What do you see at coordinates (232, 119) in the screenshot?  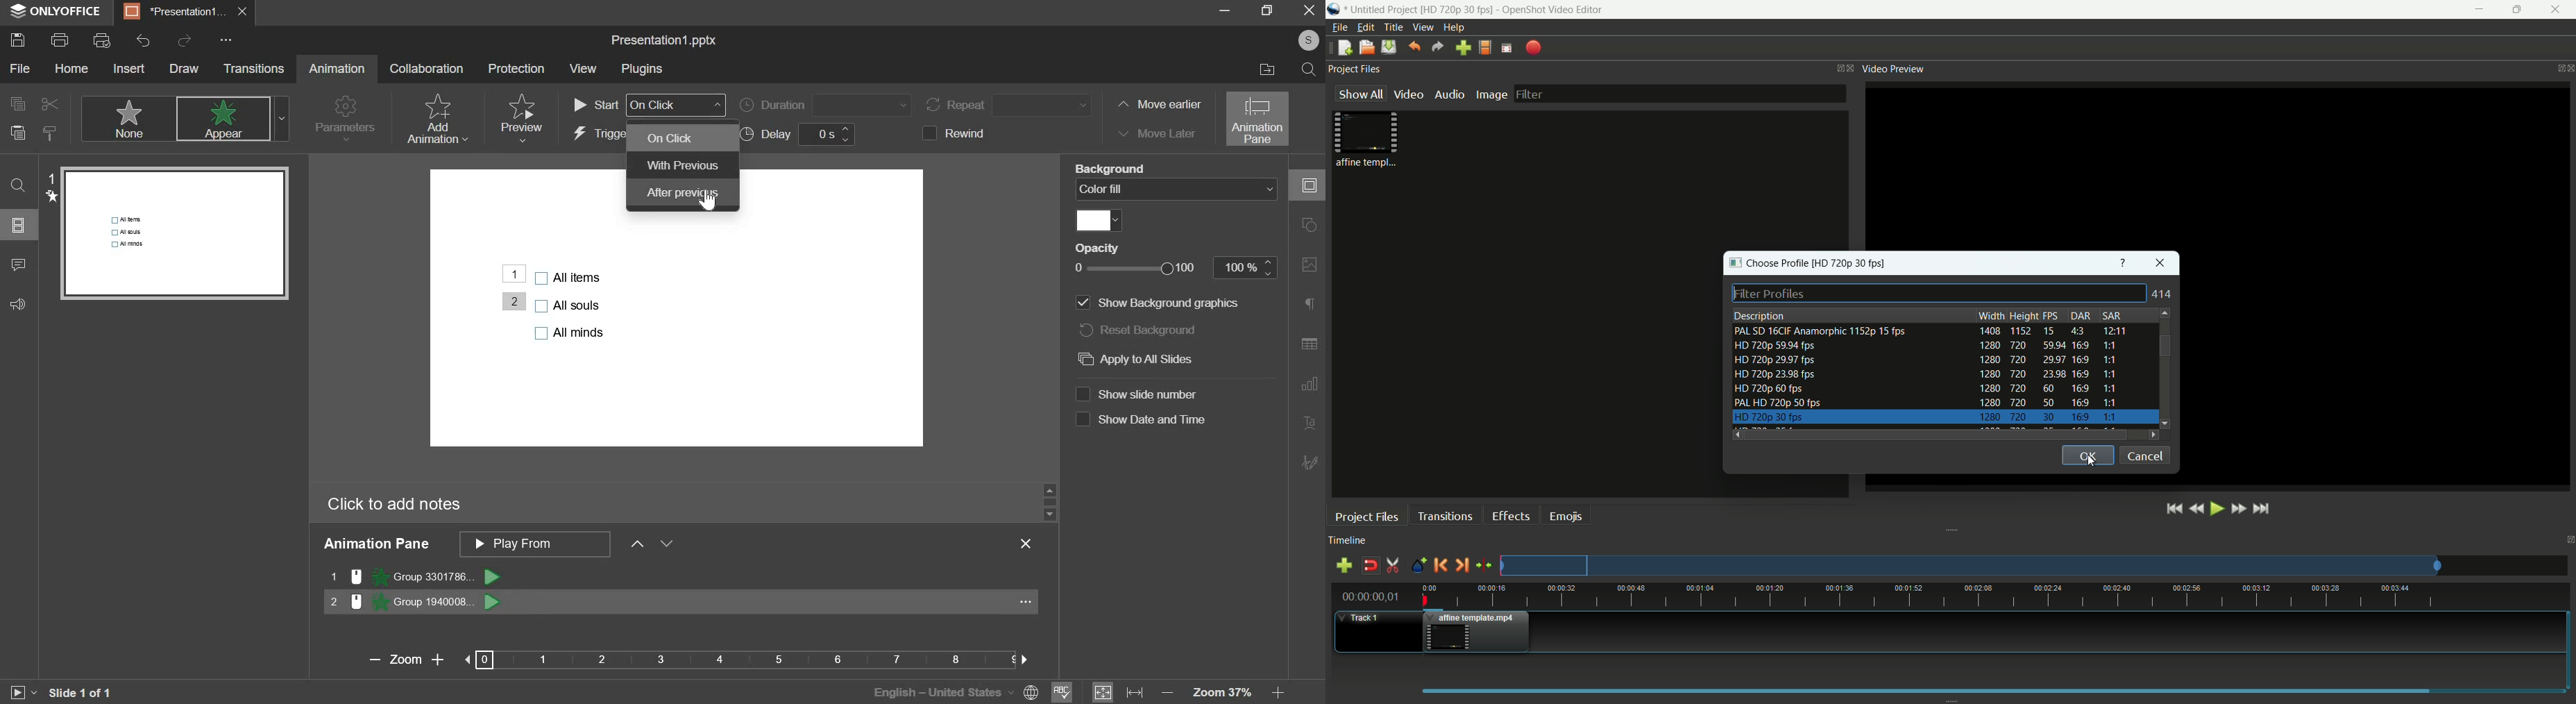 I see `appear` at bounding box center [232, 119].